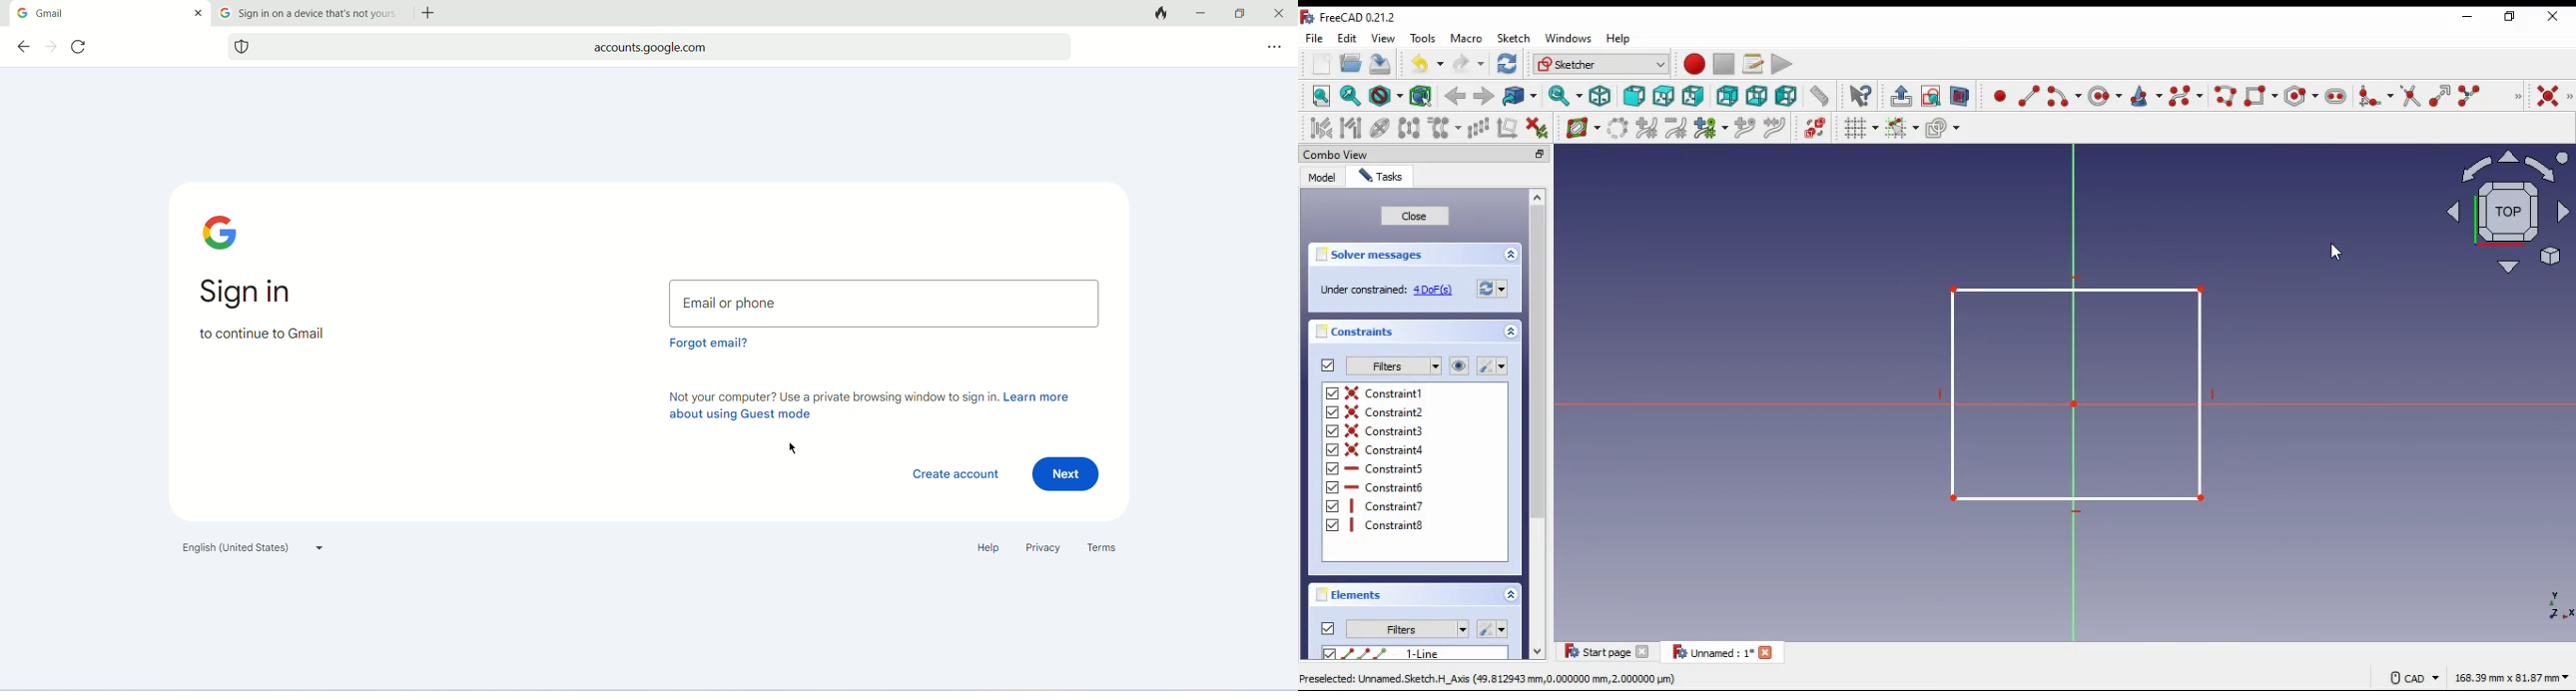 Image resolution: width=2576 pixels, height=700 pixels. What do you see at coordinates (1601, 96) in the screenshot?
I see `isometric` at bounding box center [1601, 96].